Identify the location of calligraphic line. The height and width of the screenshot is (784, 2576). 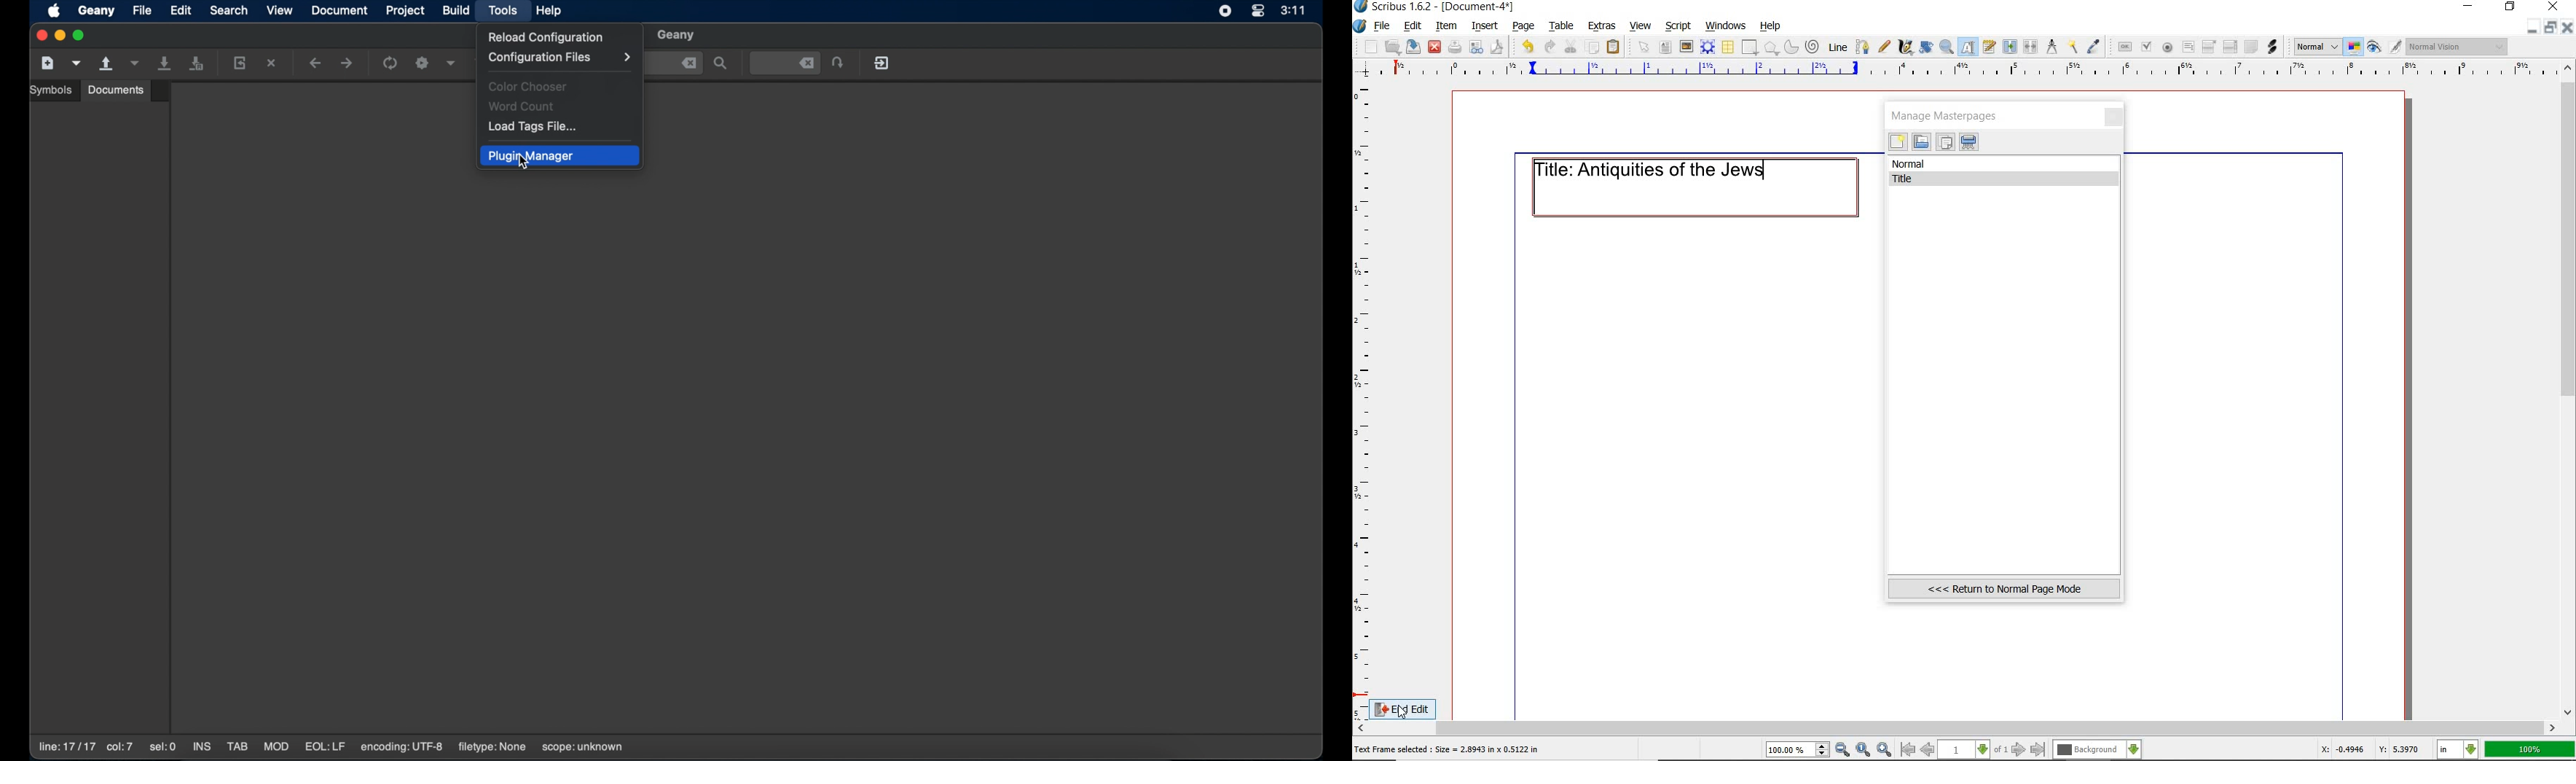
(1905, 47).